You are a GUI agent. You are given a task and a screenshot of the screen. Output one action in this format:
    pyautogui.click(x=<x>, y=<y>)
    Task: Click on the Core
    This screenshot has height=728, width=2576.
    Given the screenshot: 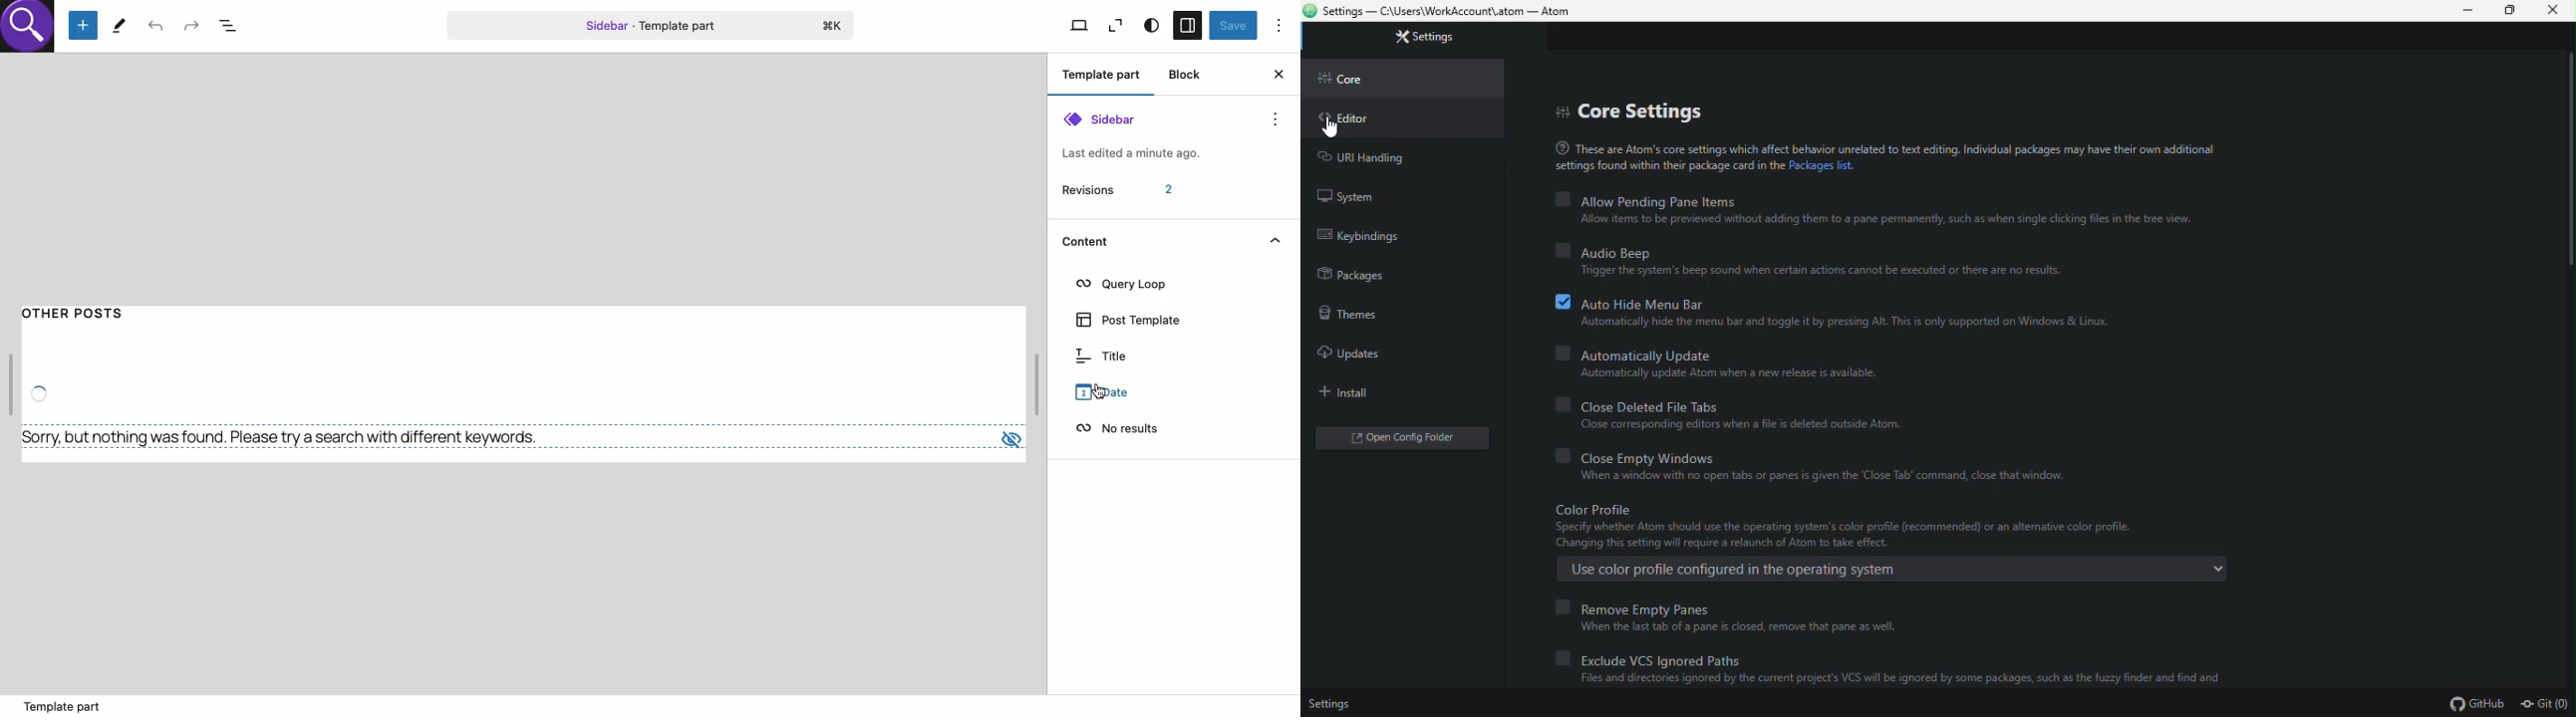 What is the action you would take?
    pyautogui.click(x=1366, y=82)
    